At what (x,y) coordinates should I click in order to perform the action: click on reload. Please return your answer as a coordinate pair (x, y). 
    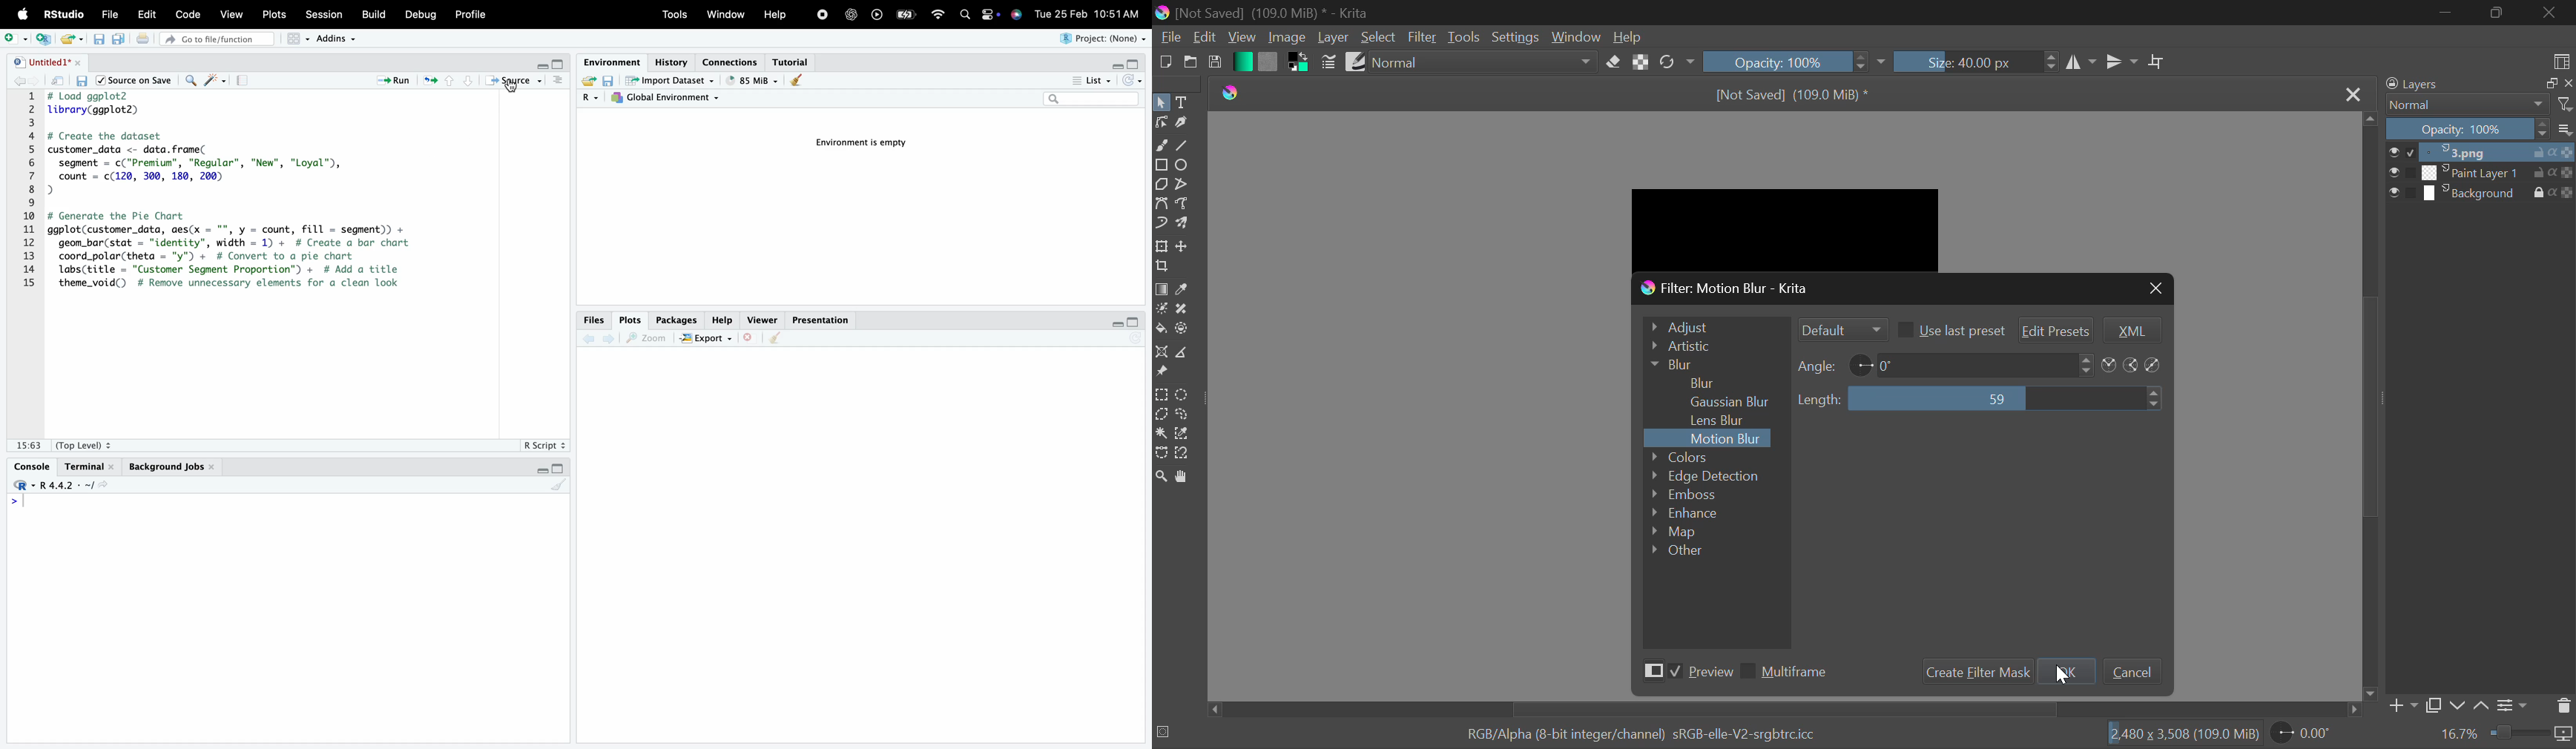
    Looking at the image, I should click on (1134, 80).